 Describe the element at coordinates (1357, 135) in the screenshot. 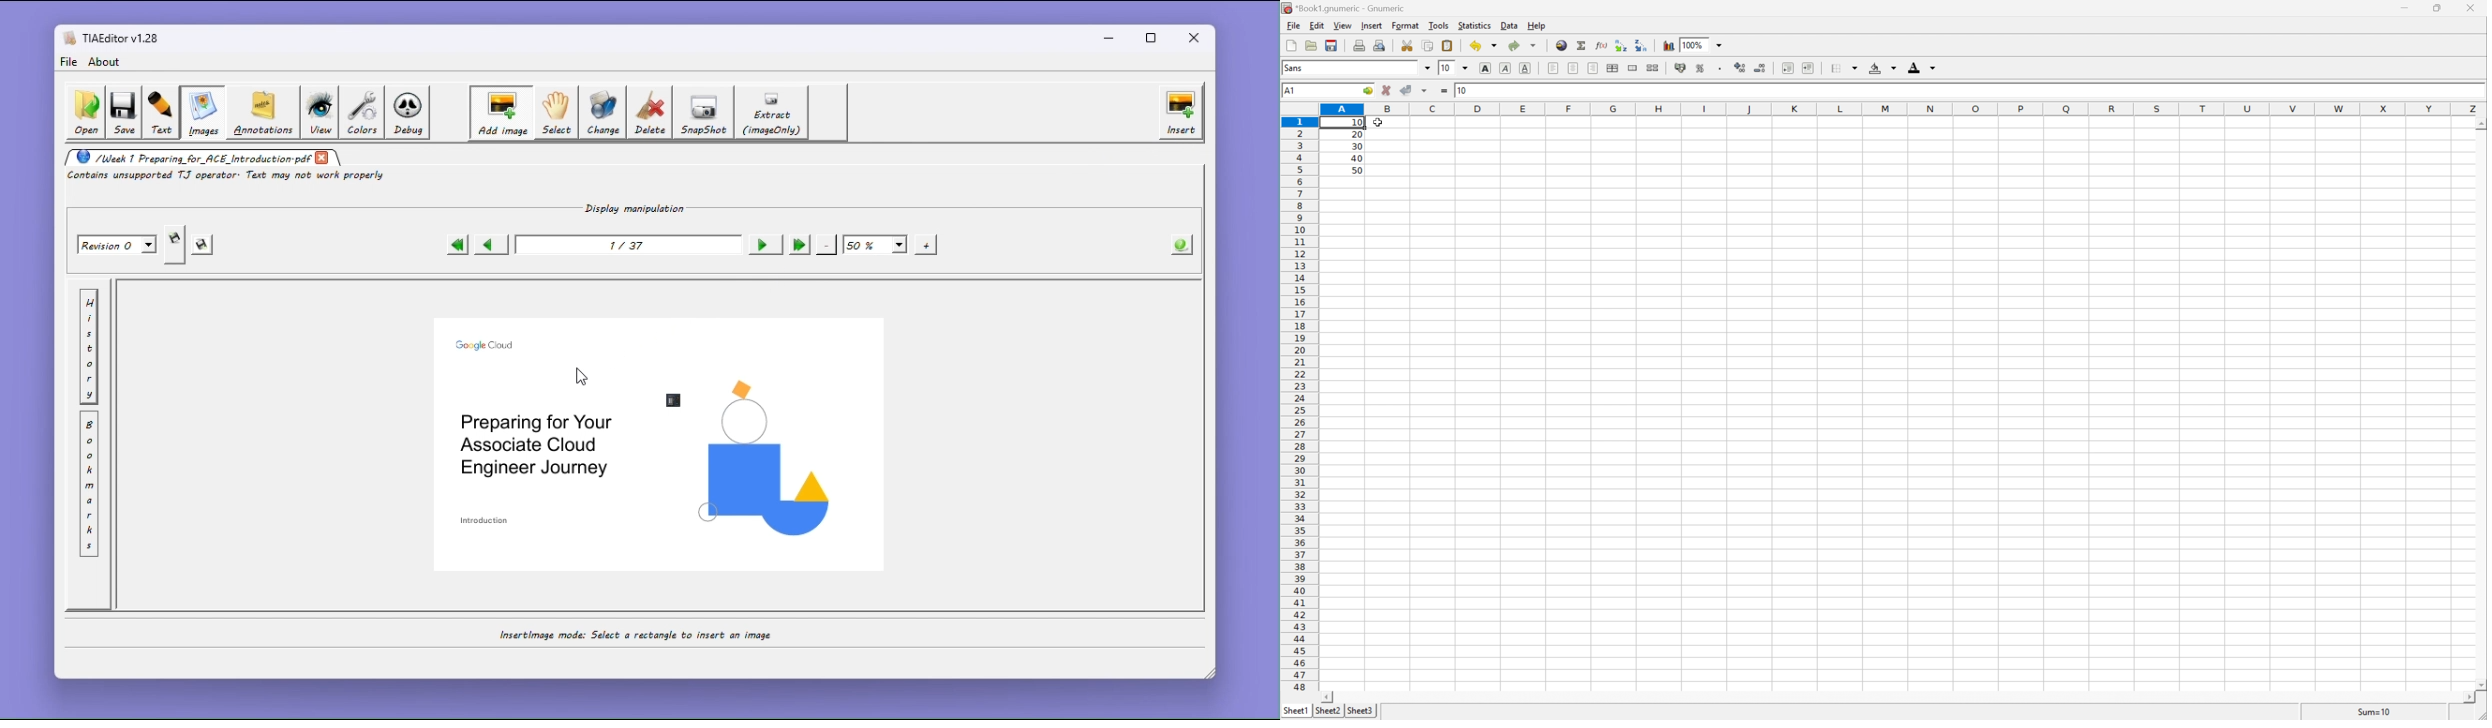

I see `20` at that location.